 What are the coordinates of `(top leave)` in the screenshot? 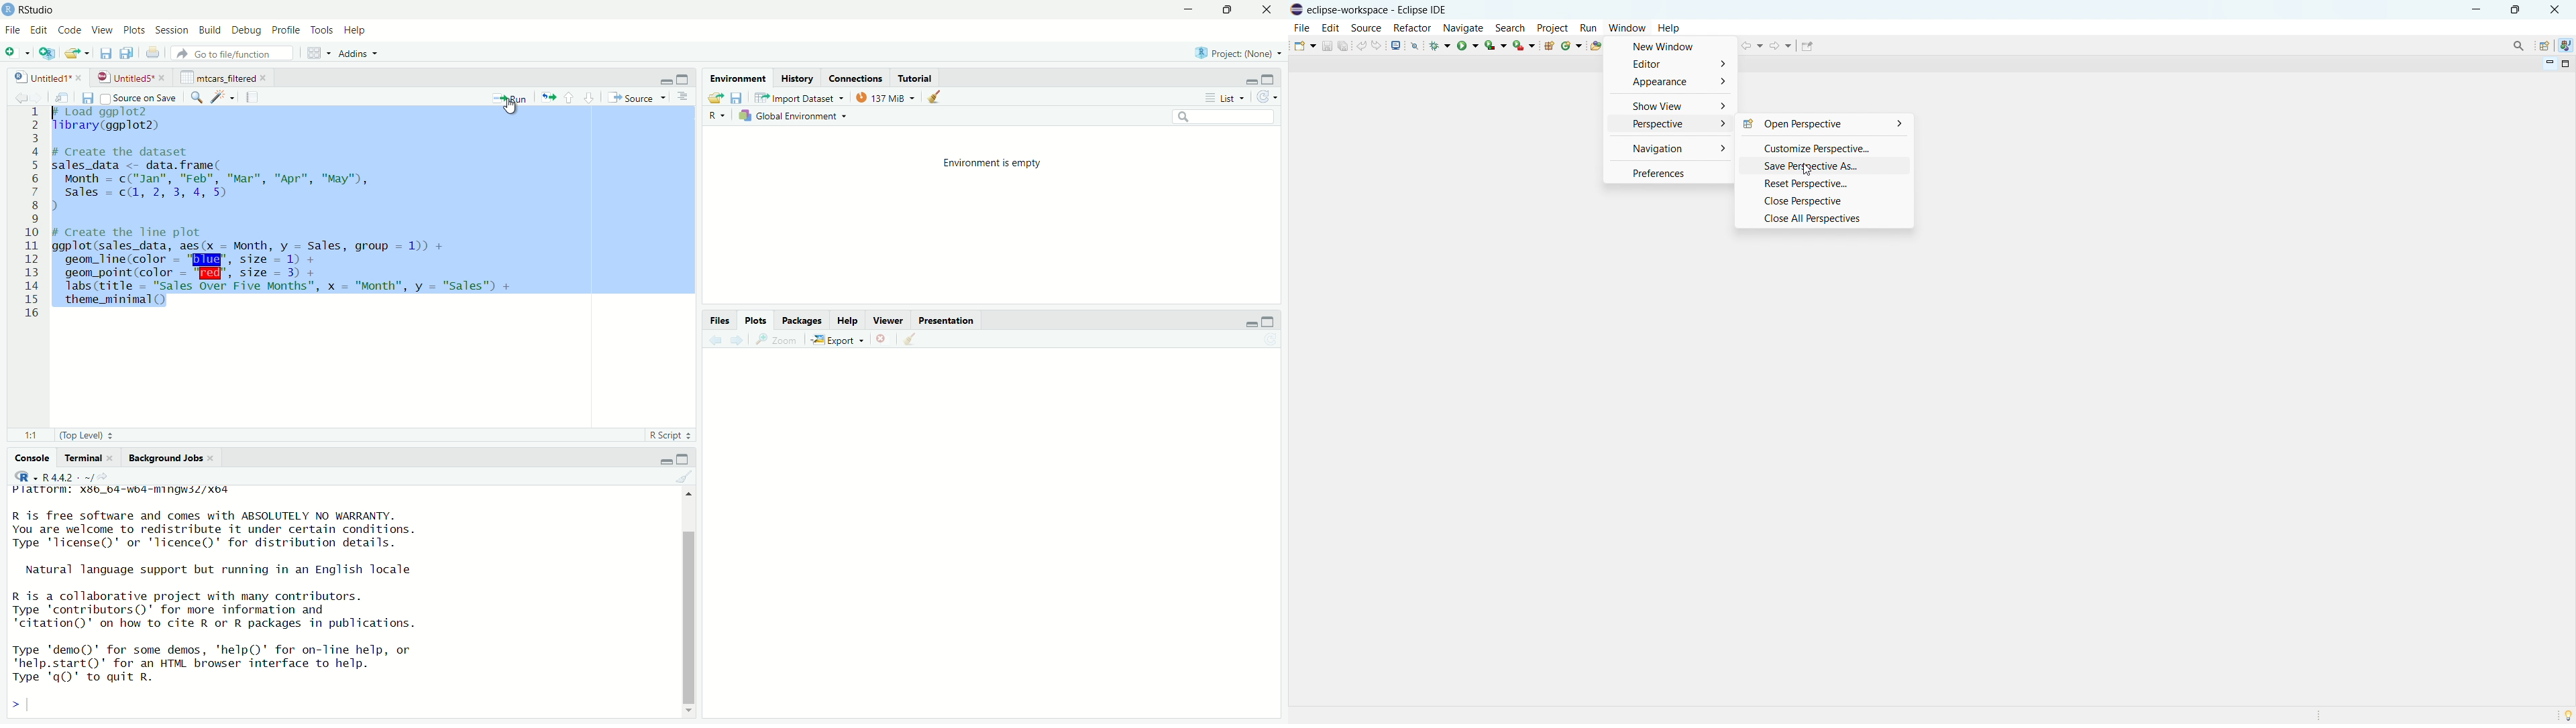 It's located at (81, 436).